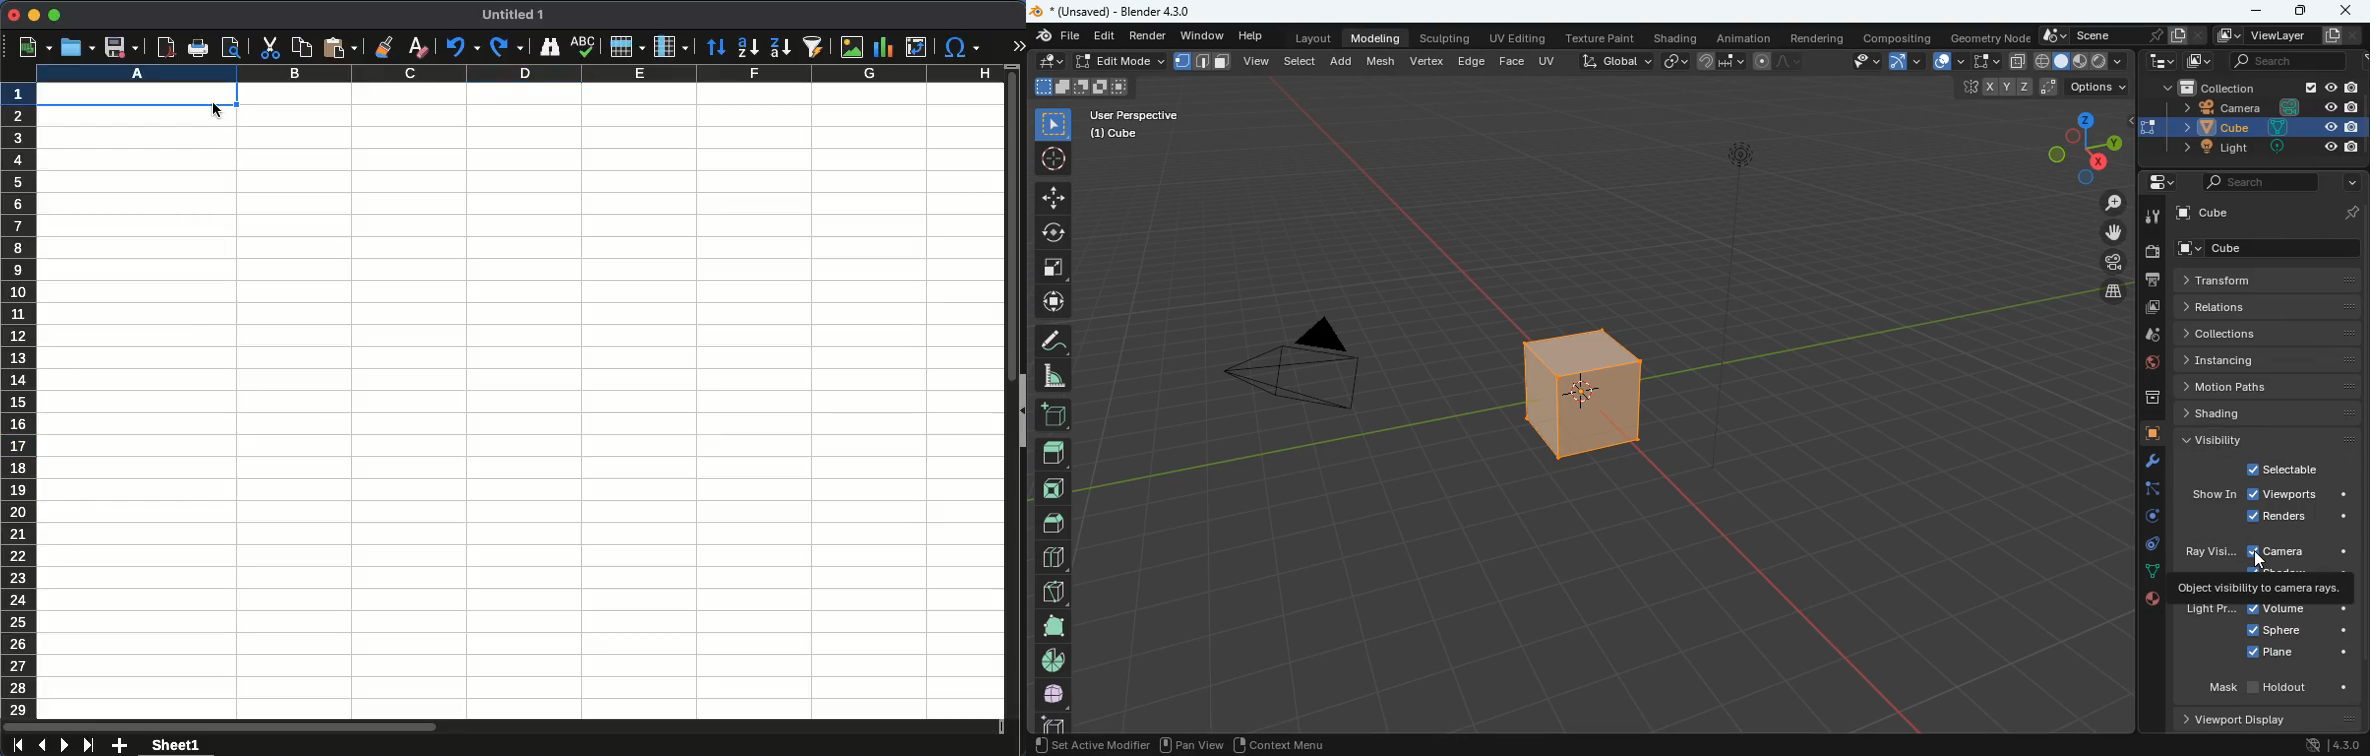 The height and width of the screenshot is (756, 2380). What do you see at coordinates (2242, 720) in the screenshot?
I see `viewport diplay` at bounding box center [2242, 720].